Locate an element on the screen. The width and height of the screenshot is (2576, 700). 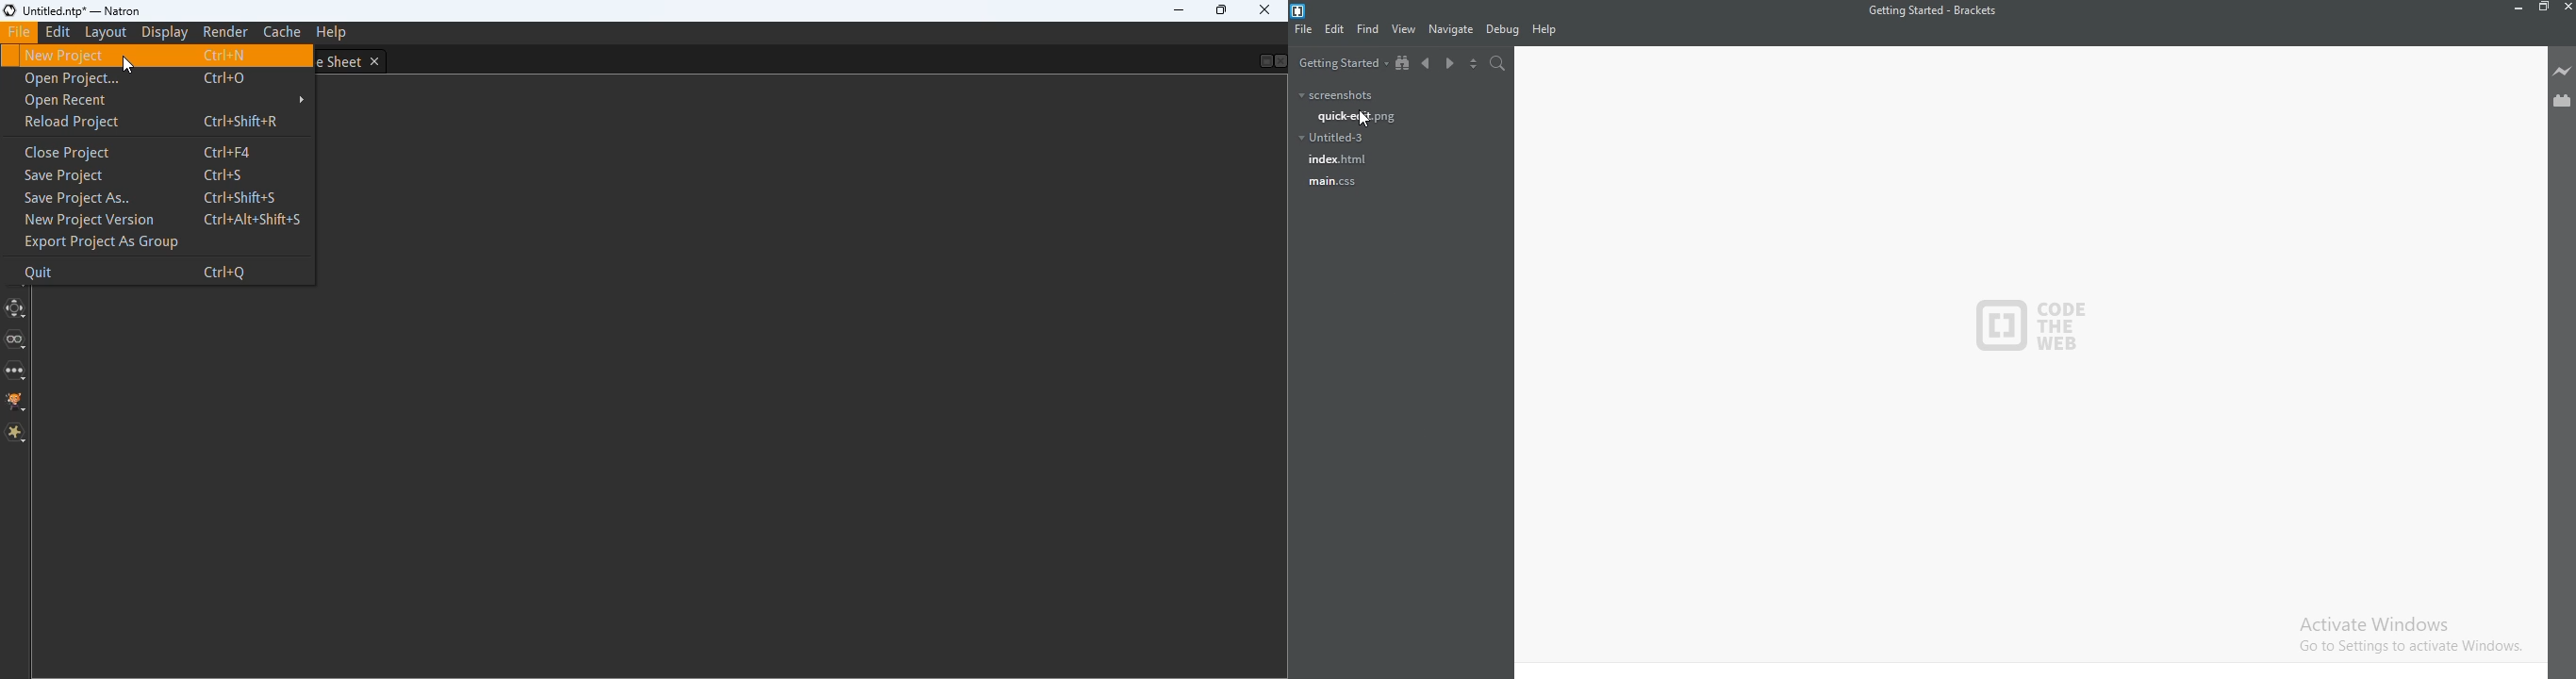
view is located at coordinates (1402, 30).